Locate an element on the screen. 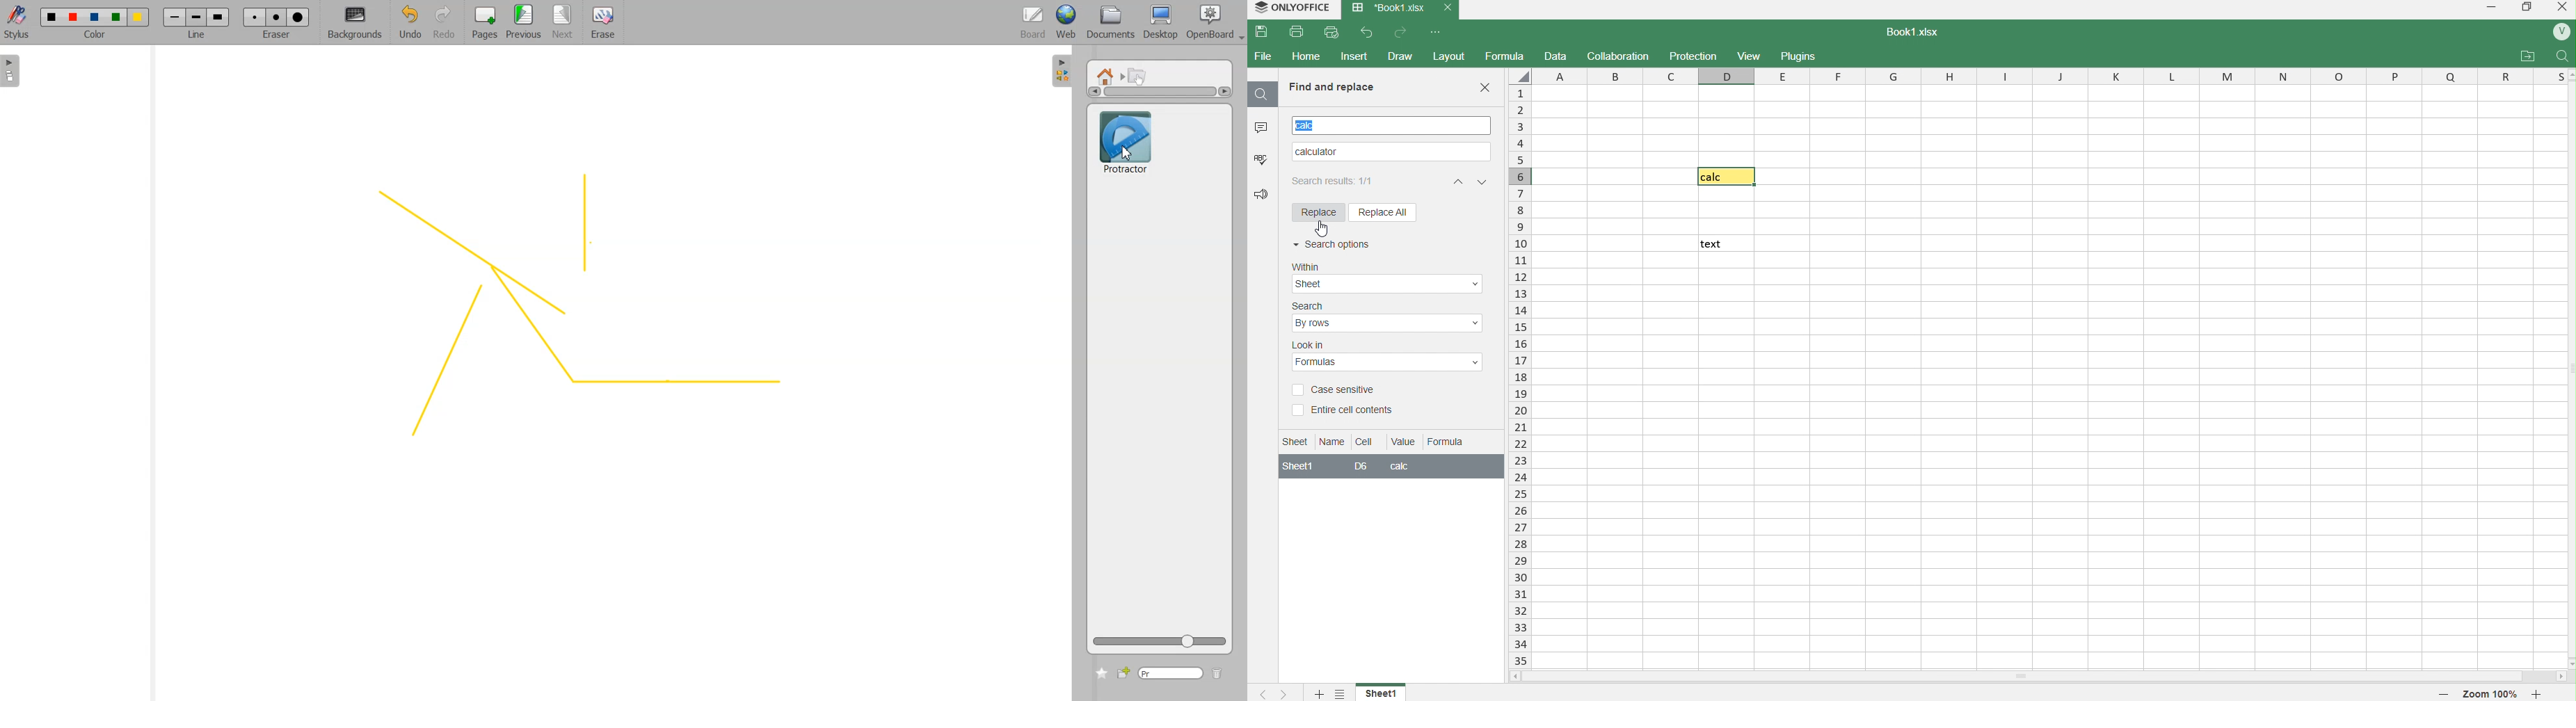 The image size is (2576, 728). Entire Cell Contents is located at coordinates (1347, 410).